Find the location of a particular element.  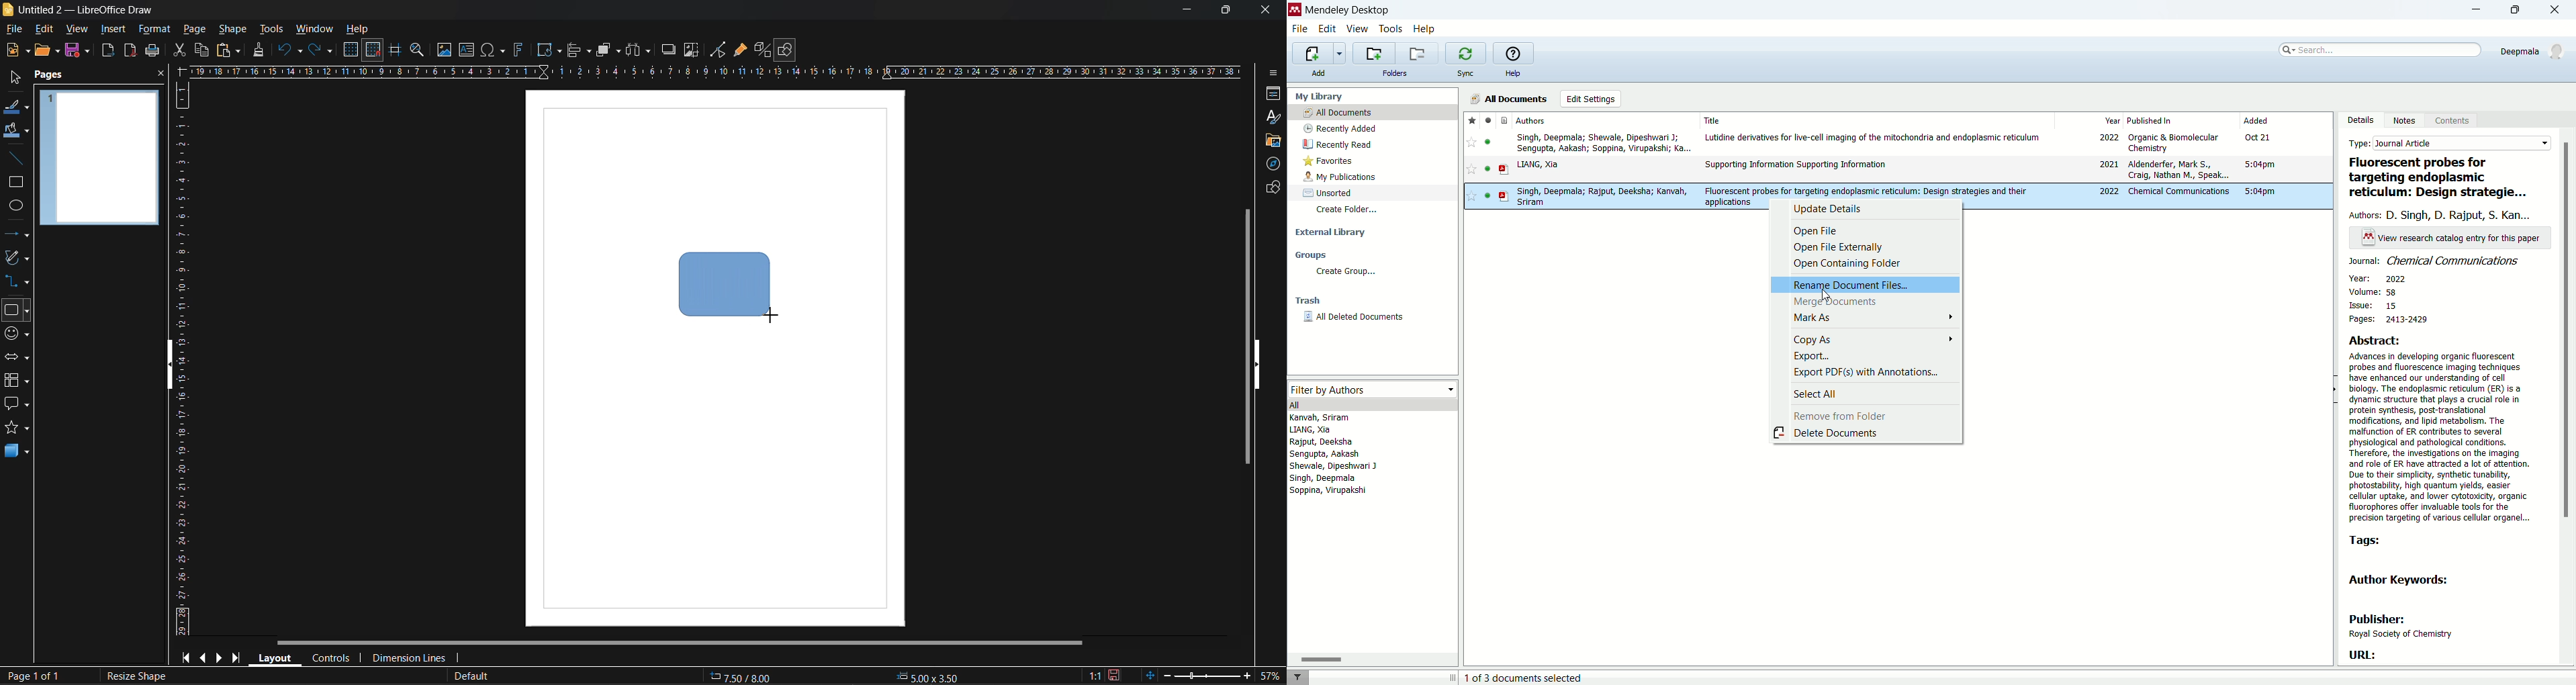

minimize is located at coordinates (2473, 10).